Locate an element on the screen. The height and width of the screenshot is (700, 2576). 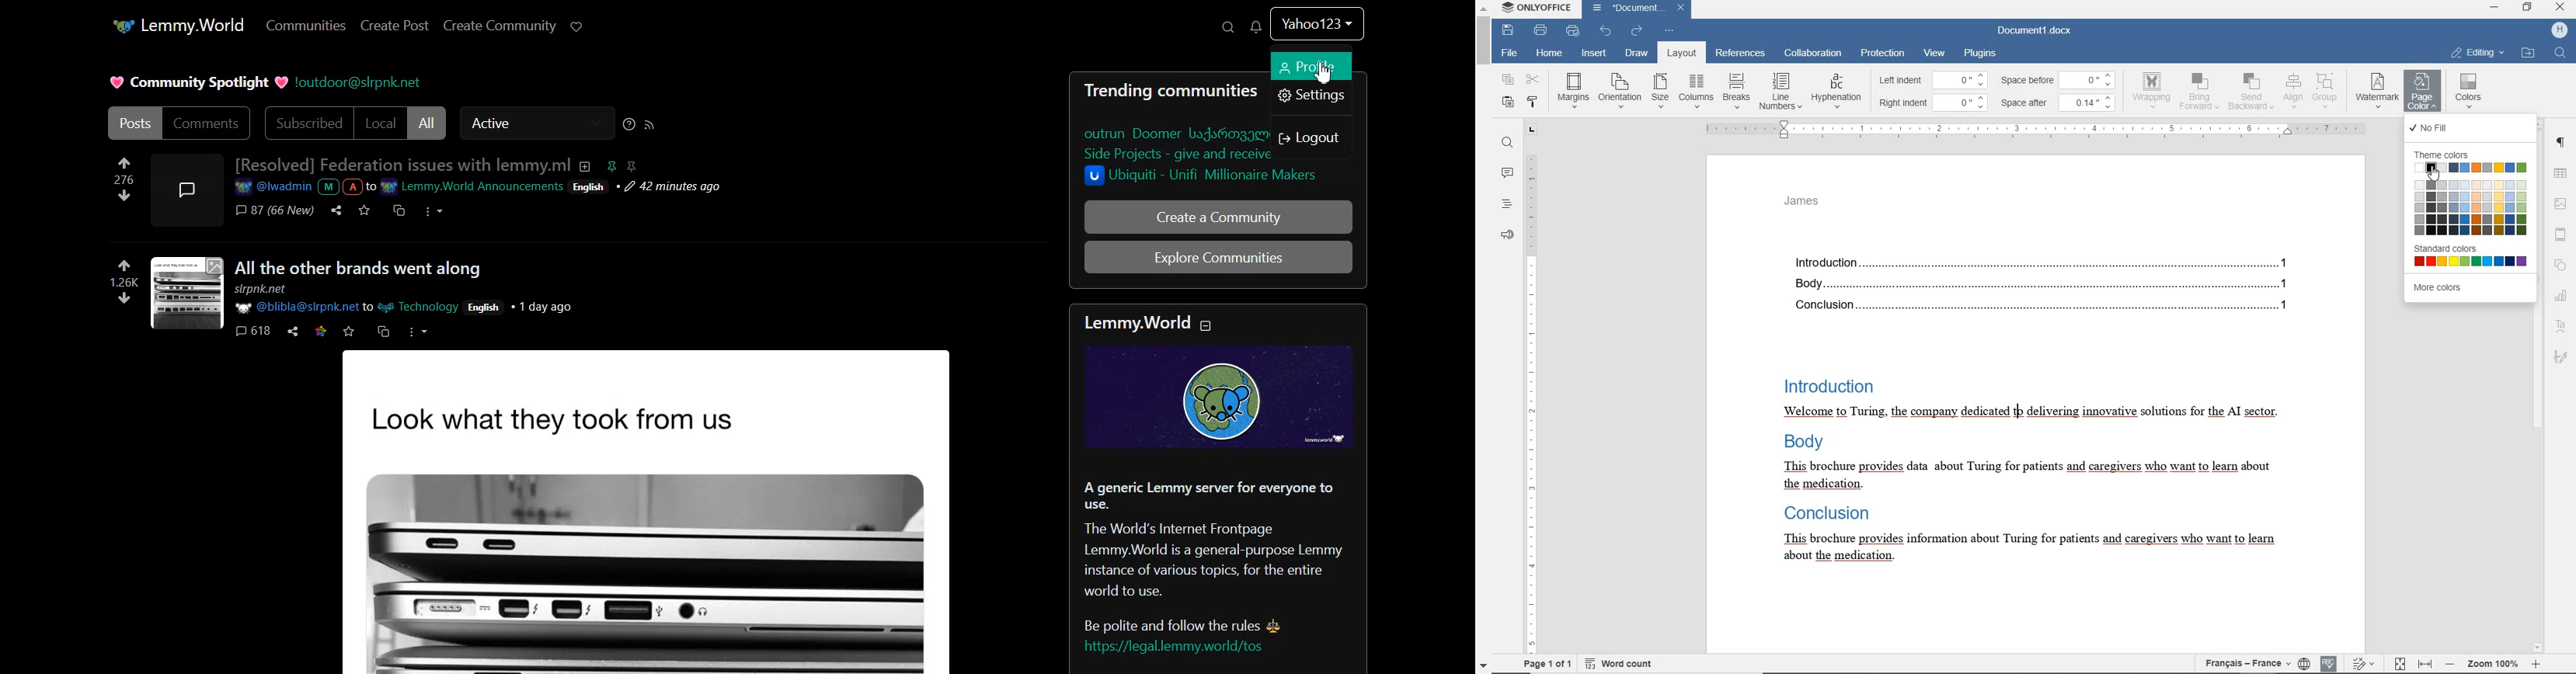
87 (66 New) is located at coordinates (273, 211).